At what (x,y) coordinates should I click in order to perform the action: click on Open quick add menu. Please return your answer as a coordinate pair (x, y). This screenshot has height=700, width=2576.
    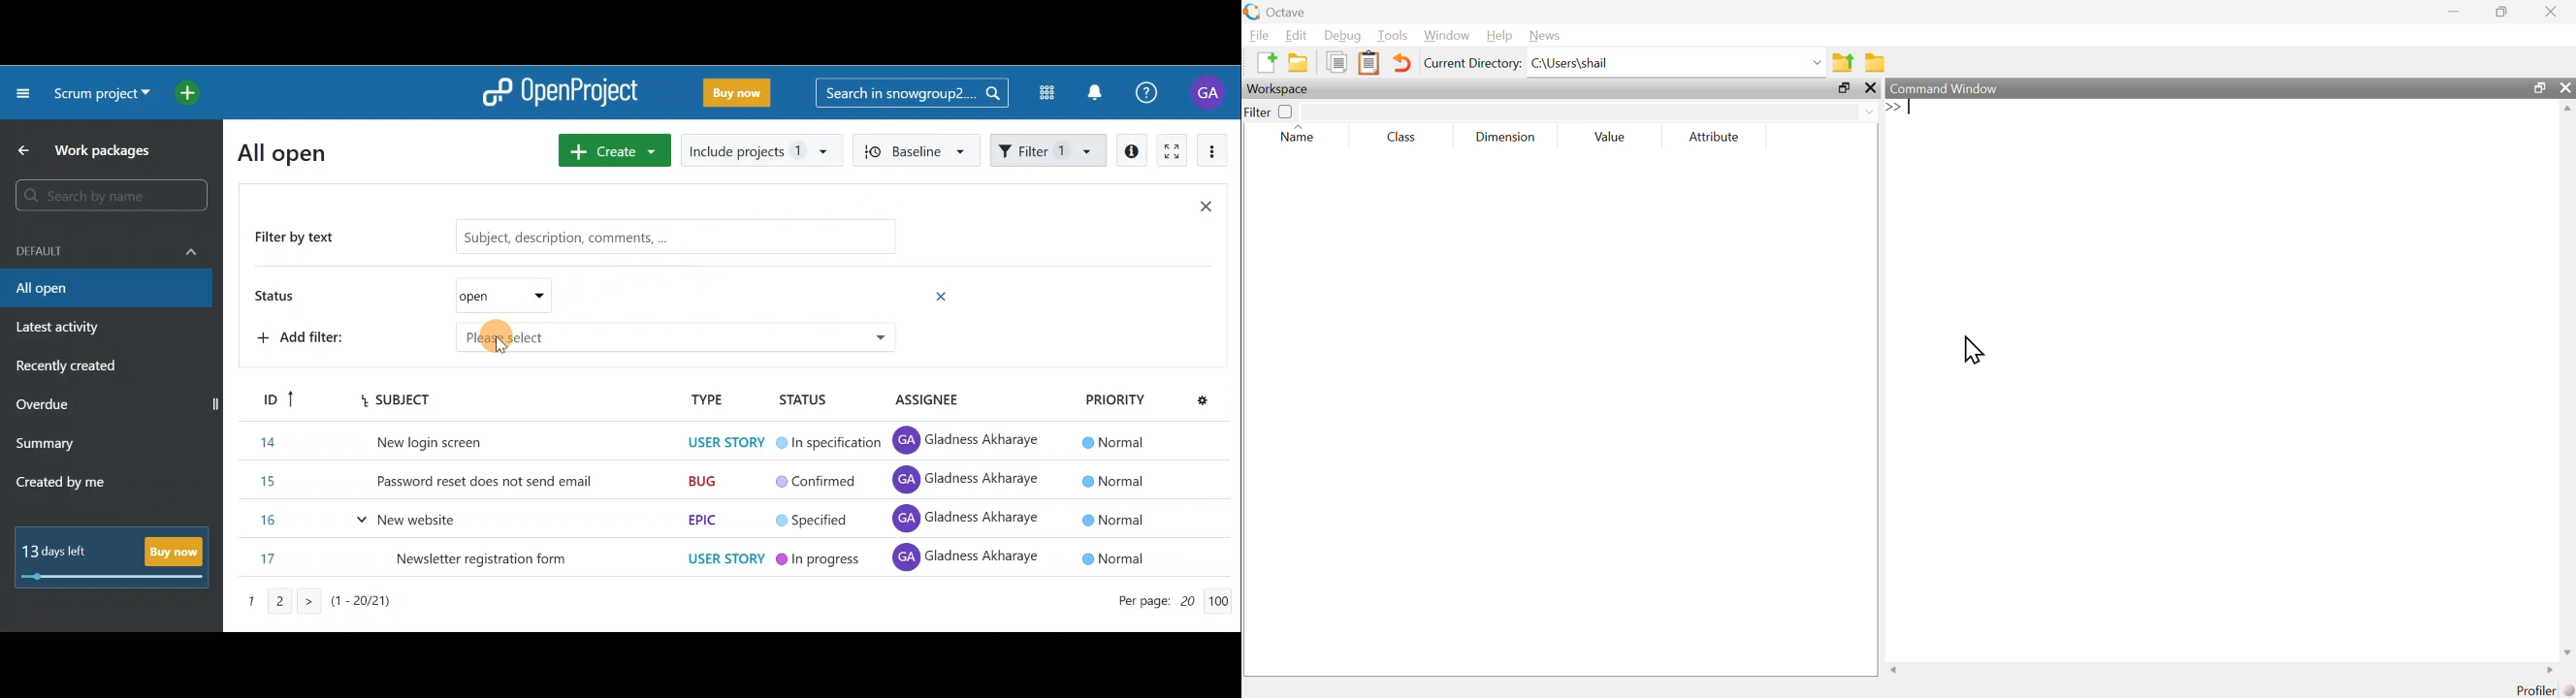
    Looking at the image, I should click on (191, 89).